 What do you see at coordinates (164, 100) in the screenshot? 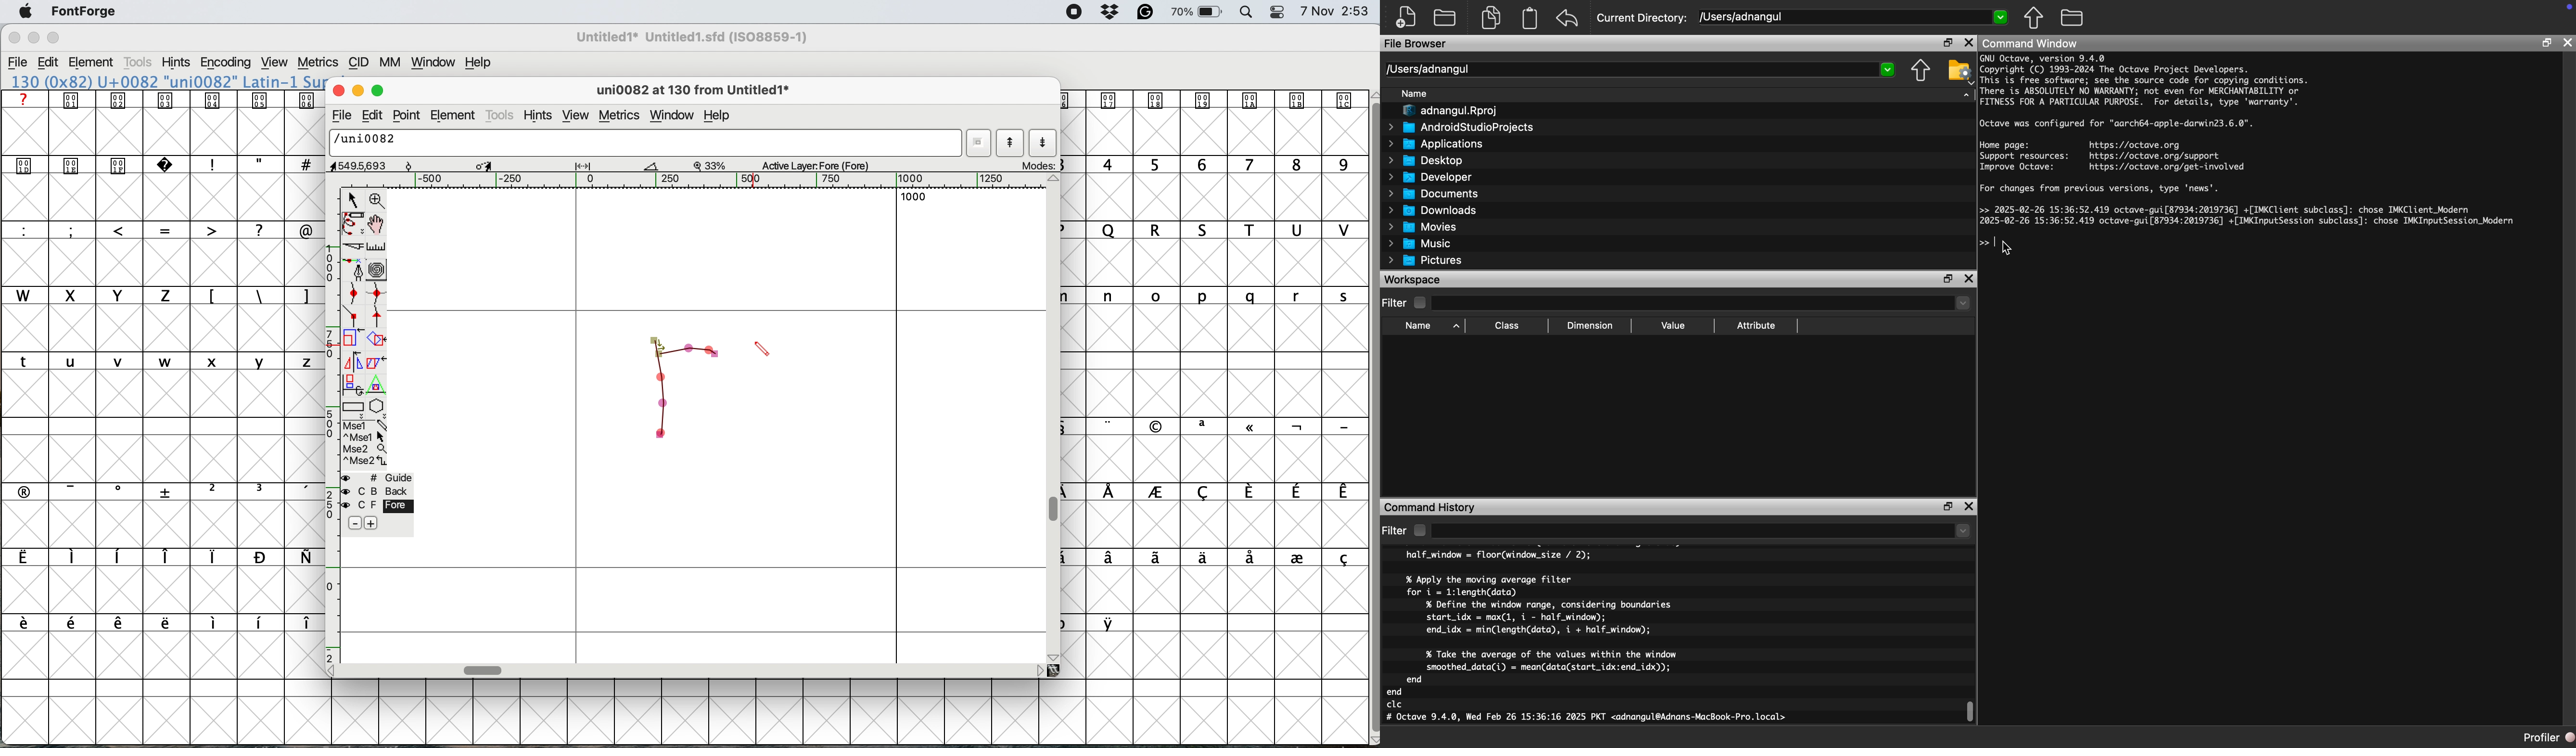
I see `special icons` at bounding box center [164, 100].